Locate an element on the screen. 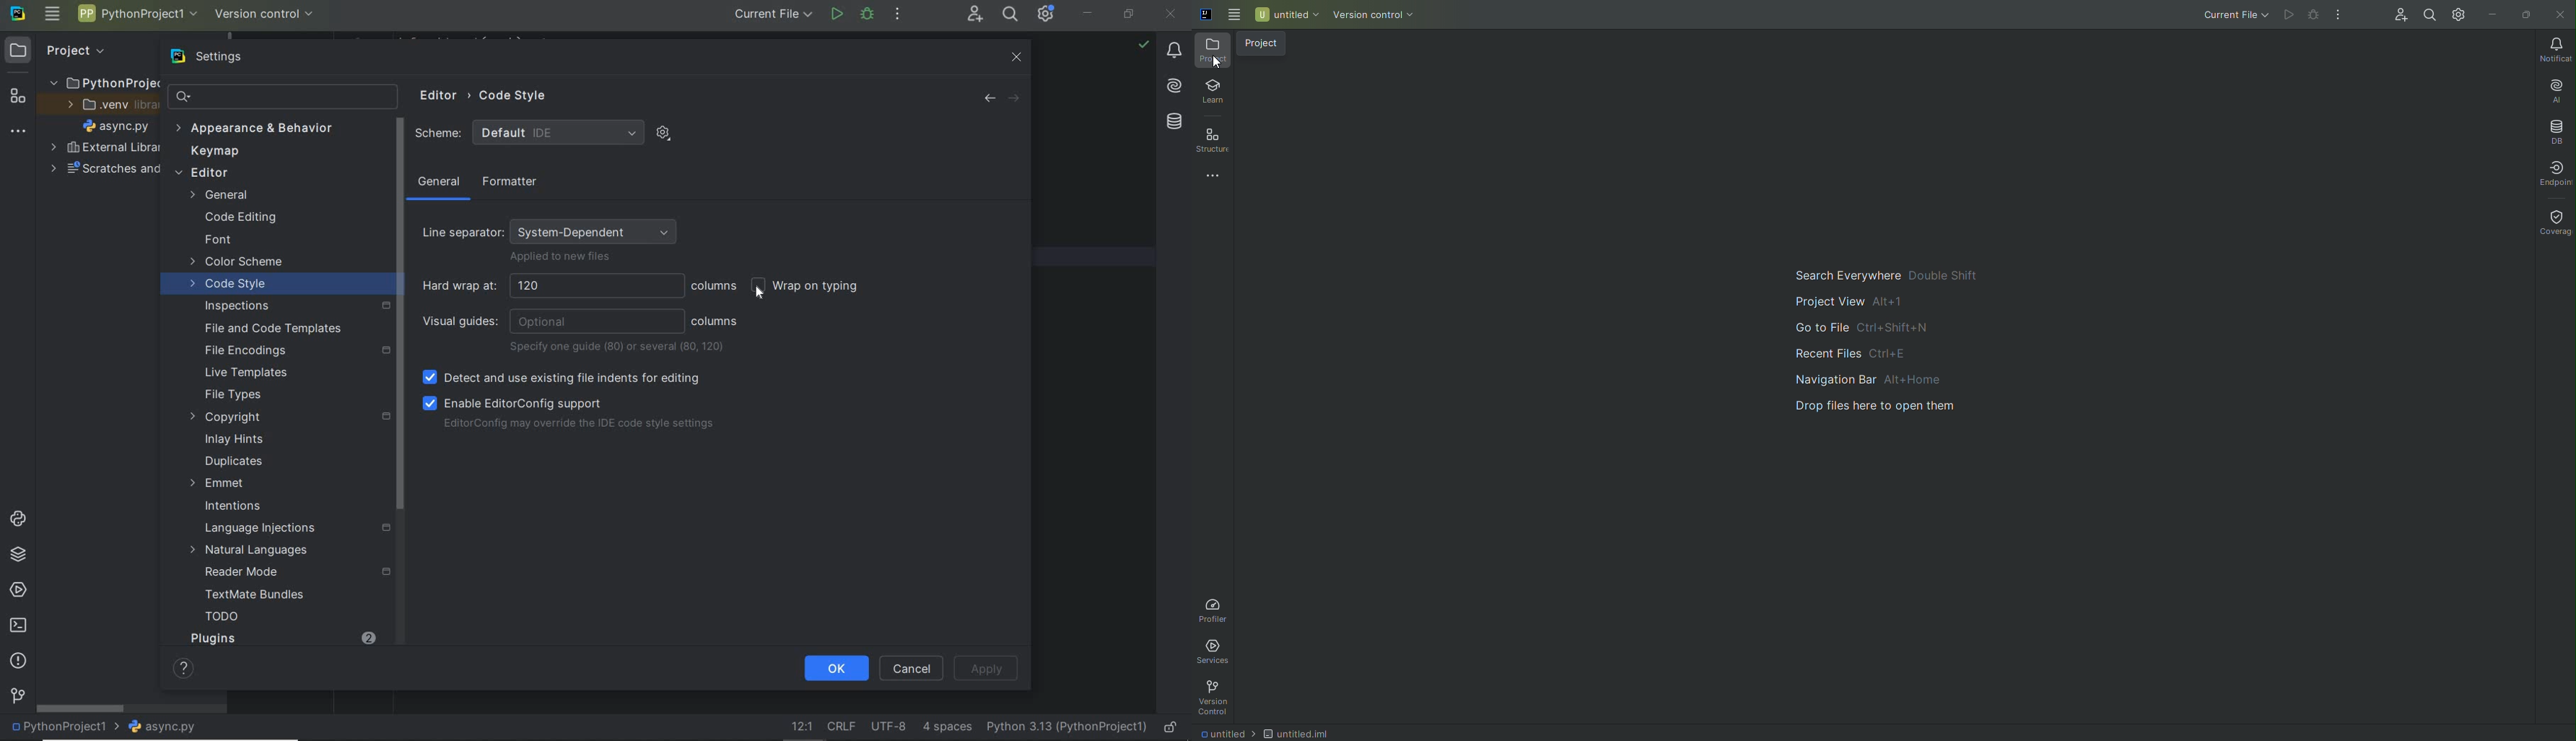 The width and height of the screenshot is (2576, 756). problems is located at coordinates (18, 661).